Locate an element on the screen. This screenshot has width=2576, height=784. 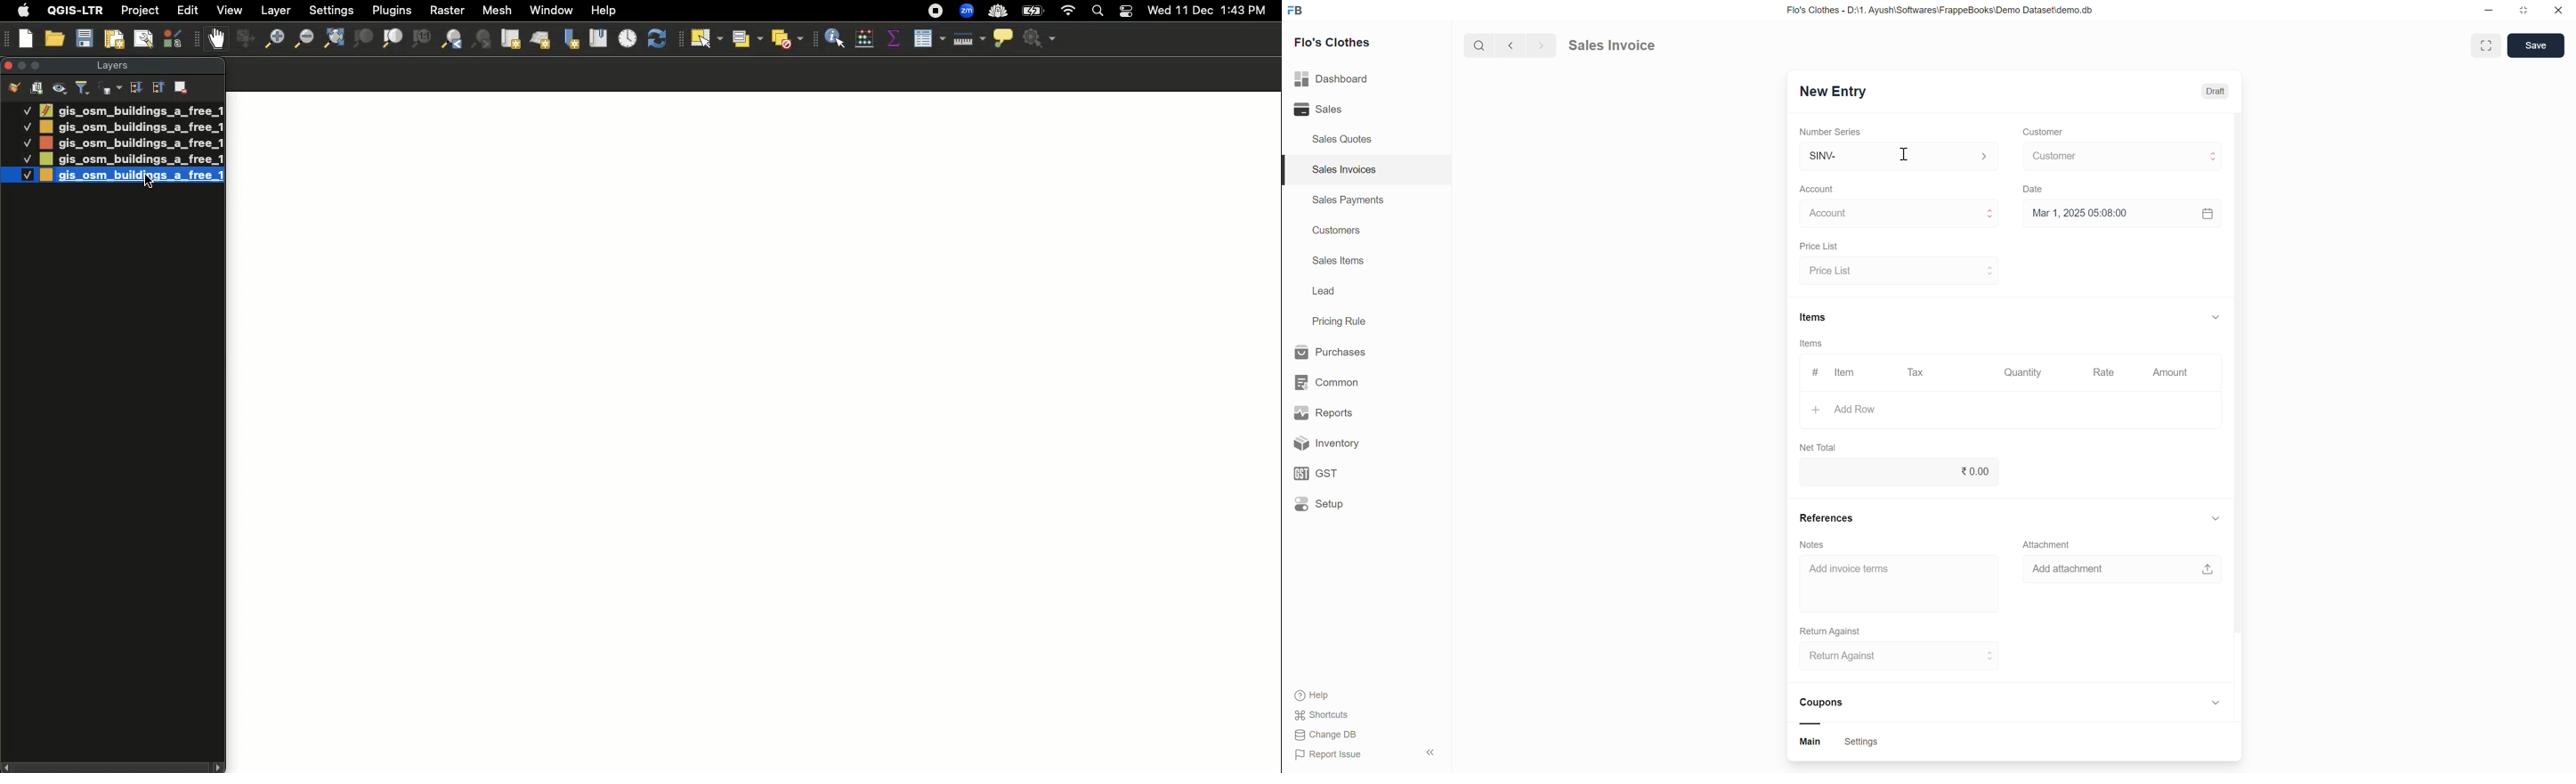
Sort ascending is located at coordinates (157, 86).